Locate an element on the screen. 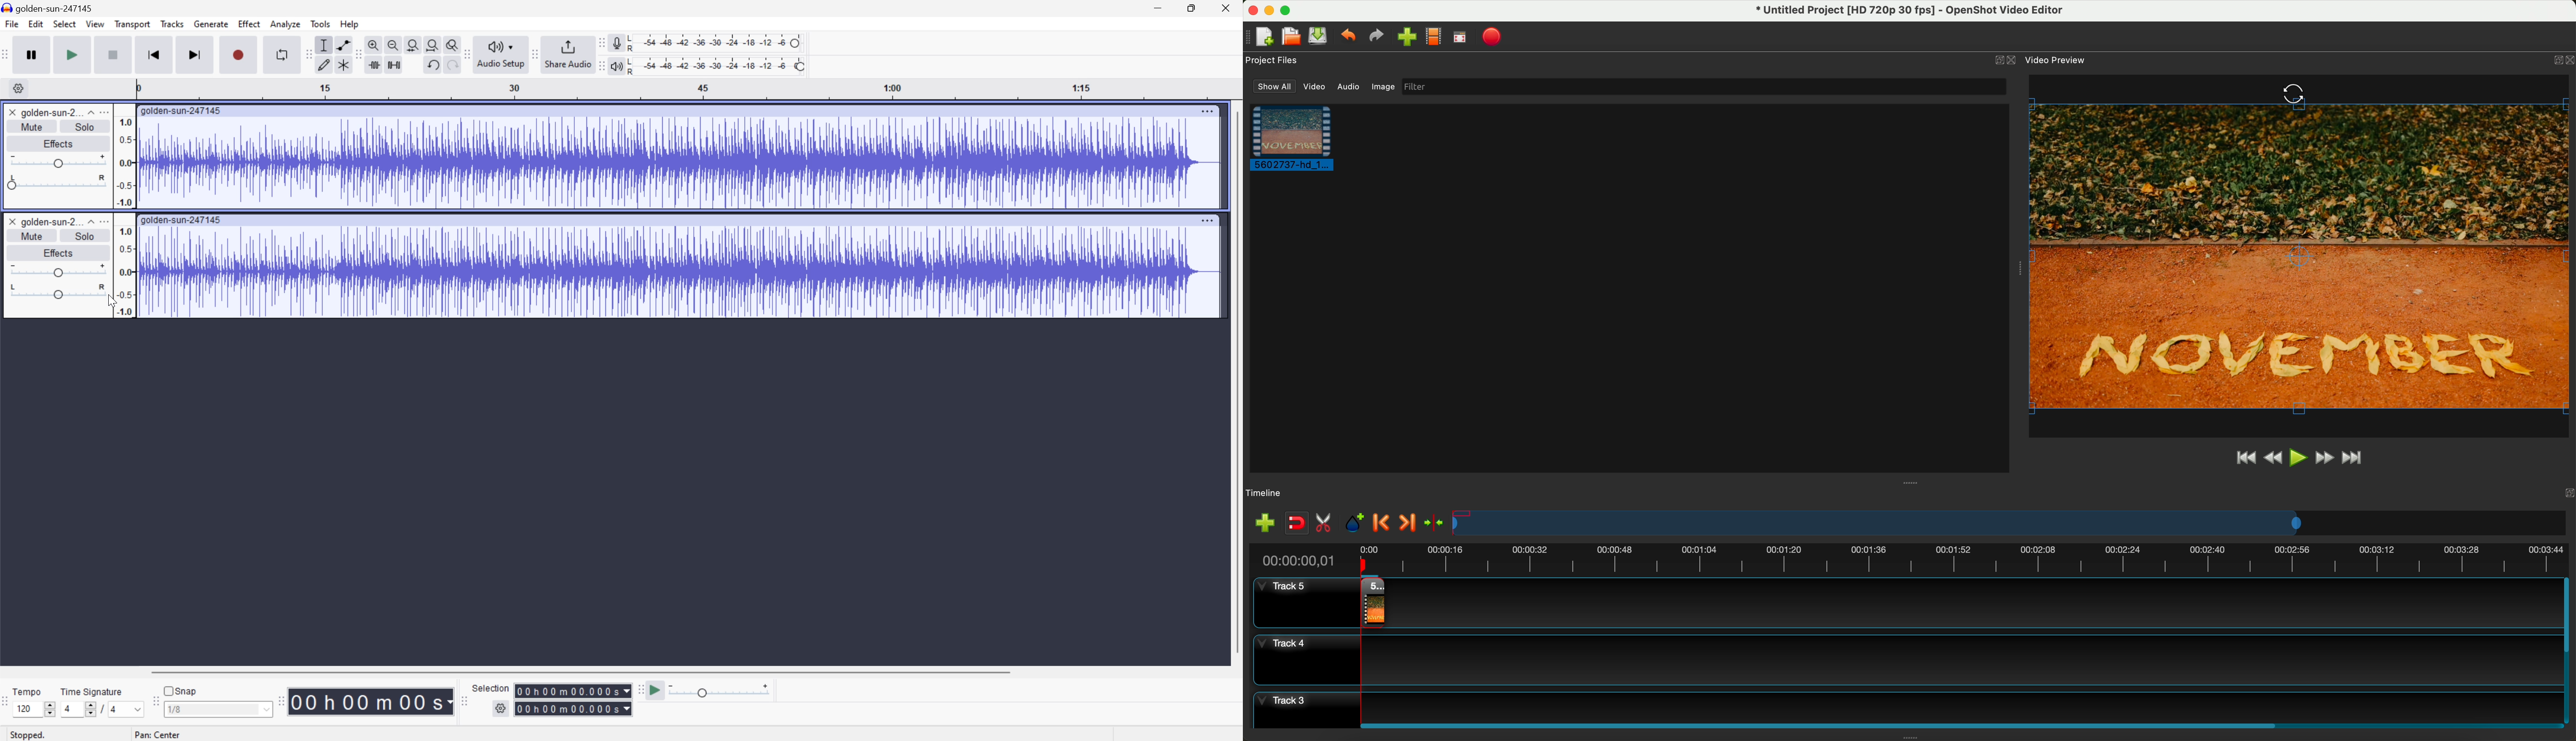  Enable looping is located at coordinates (281, 53).